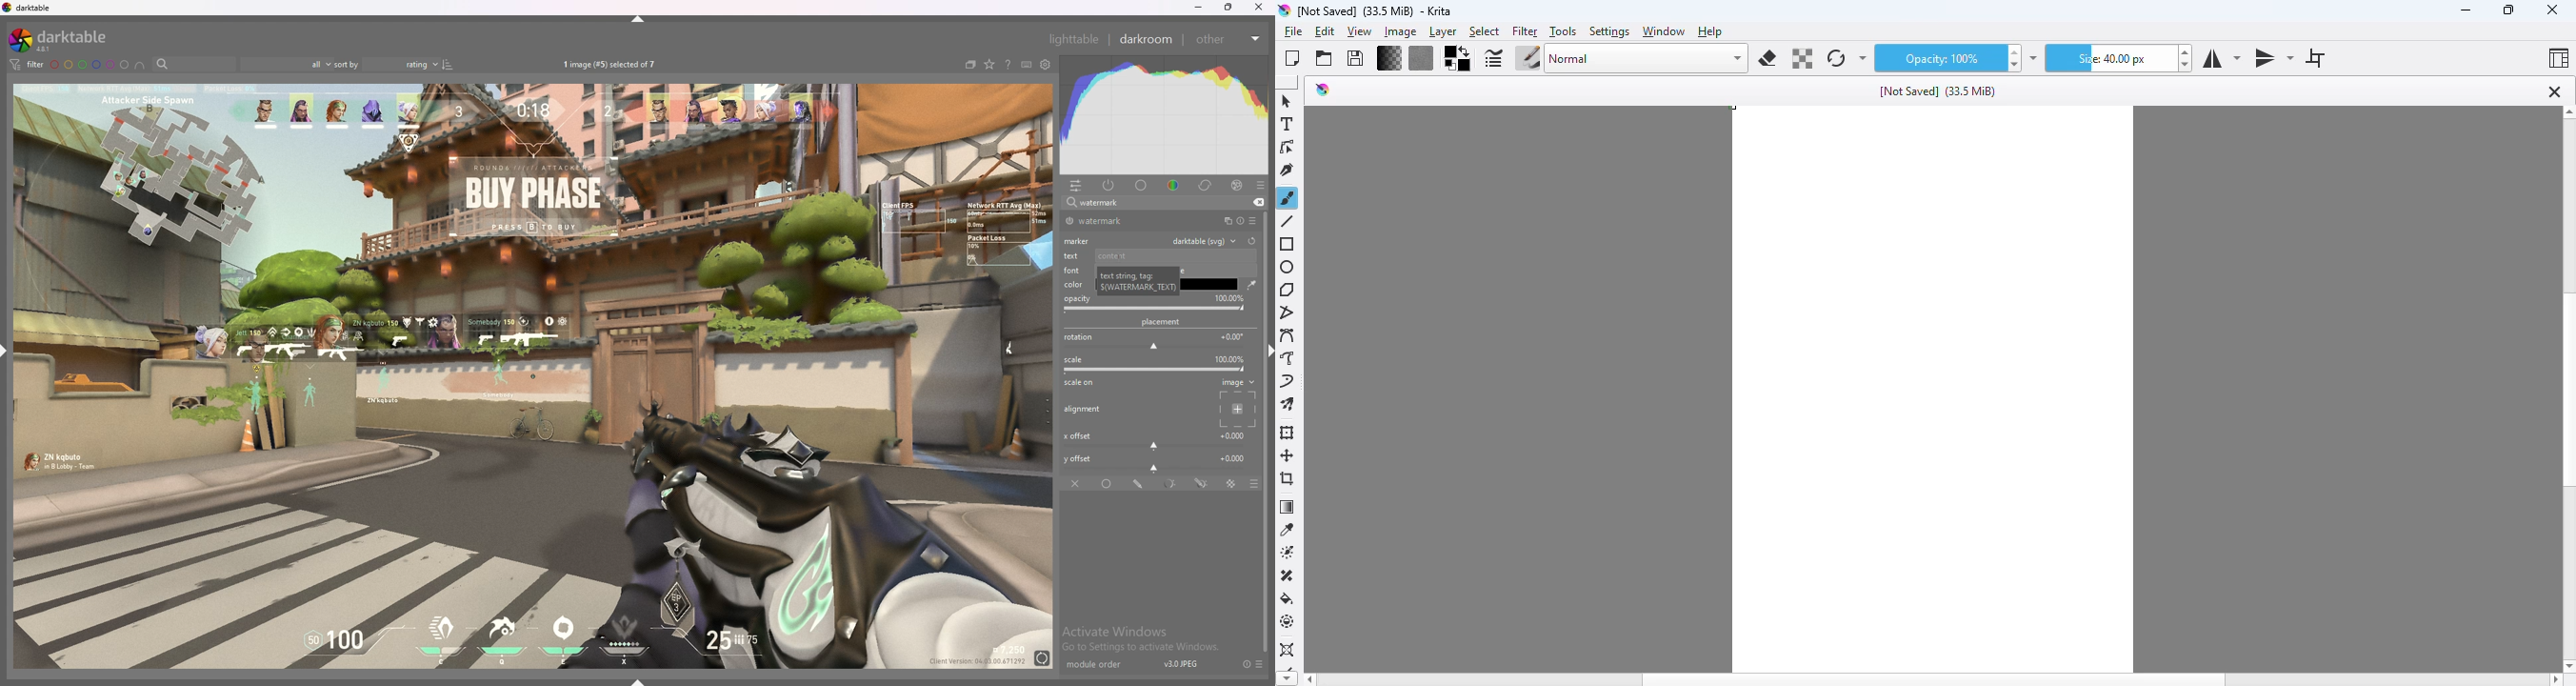 The width and height of the screenshot is (2576, 700). I want to click on choose workspace, so click(2559, 58).